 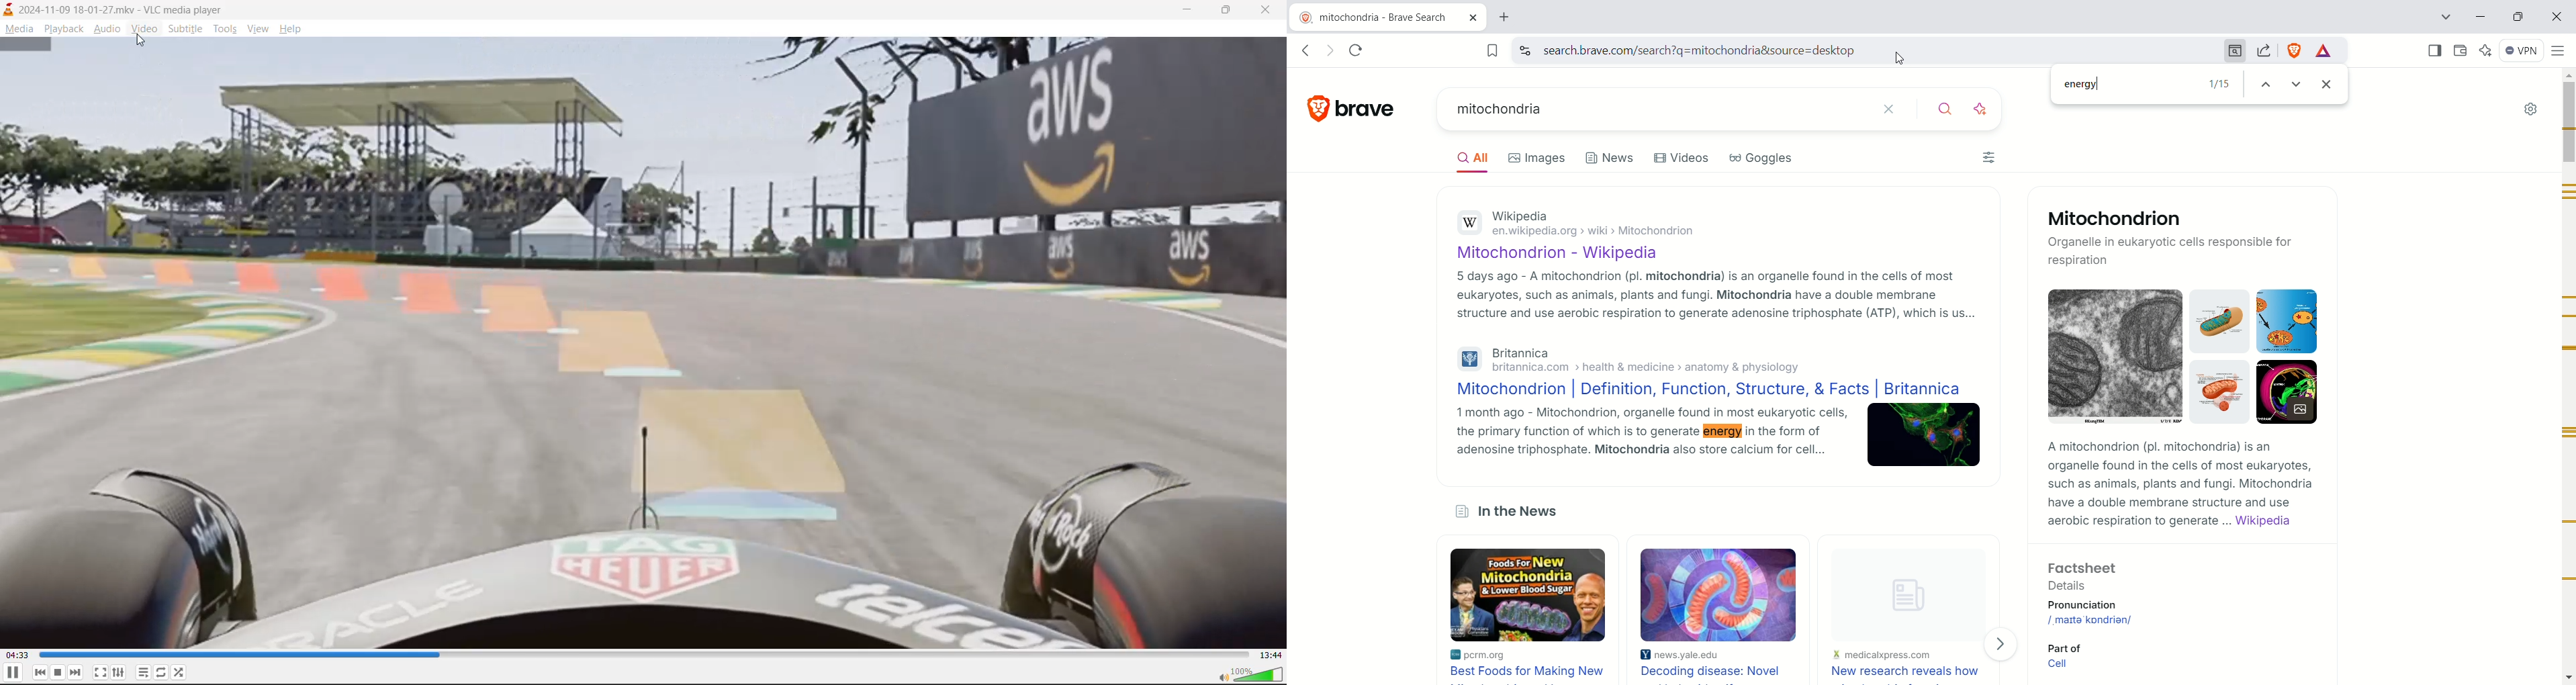 I want to click on view site information, so click(x=1526, y=50).